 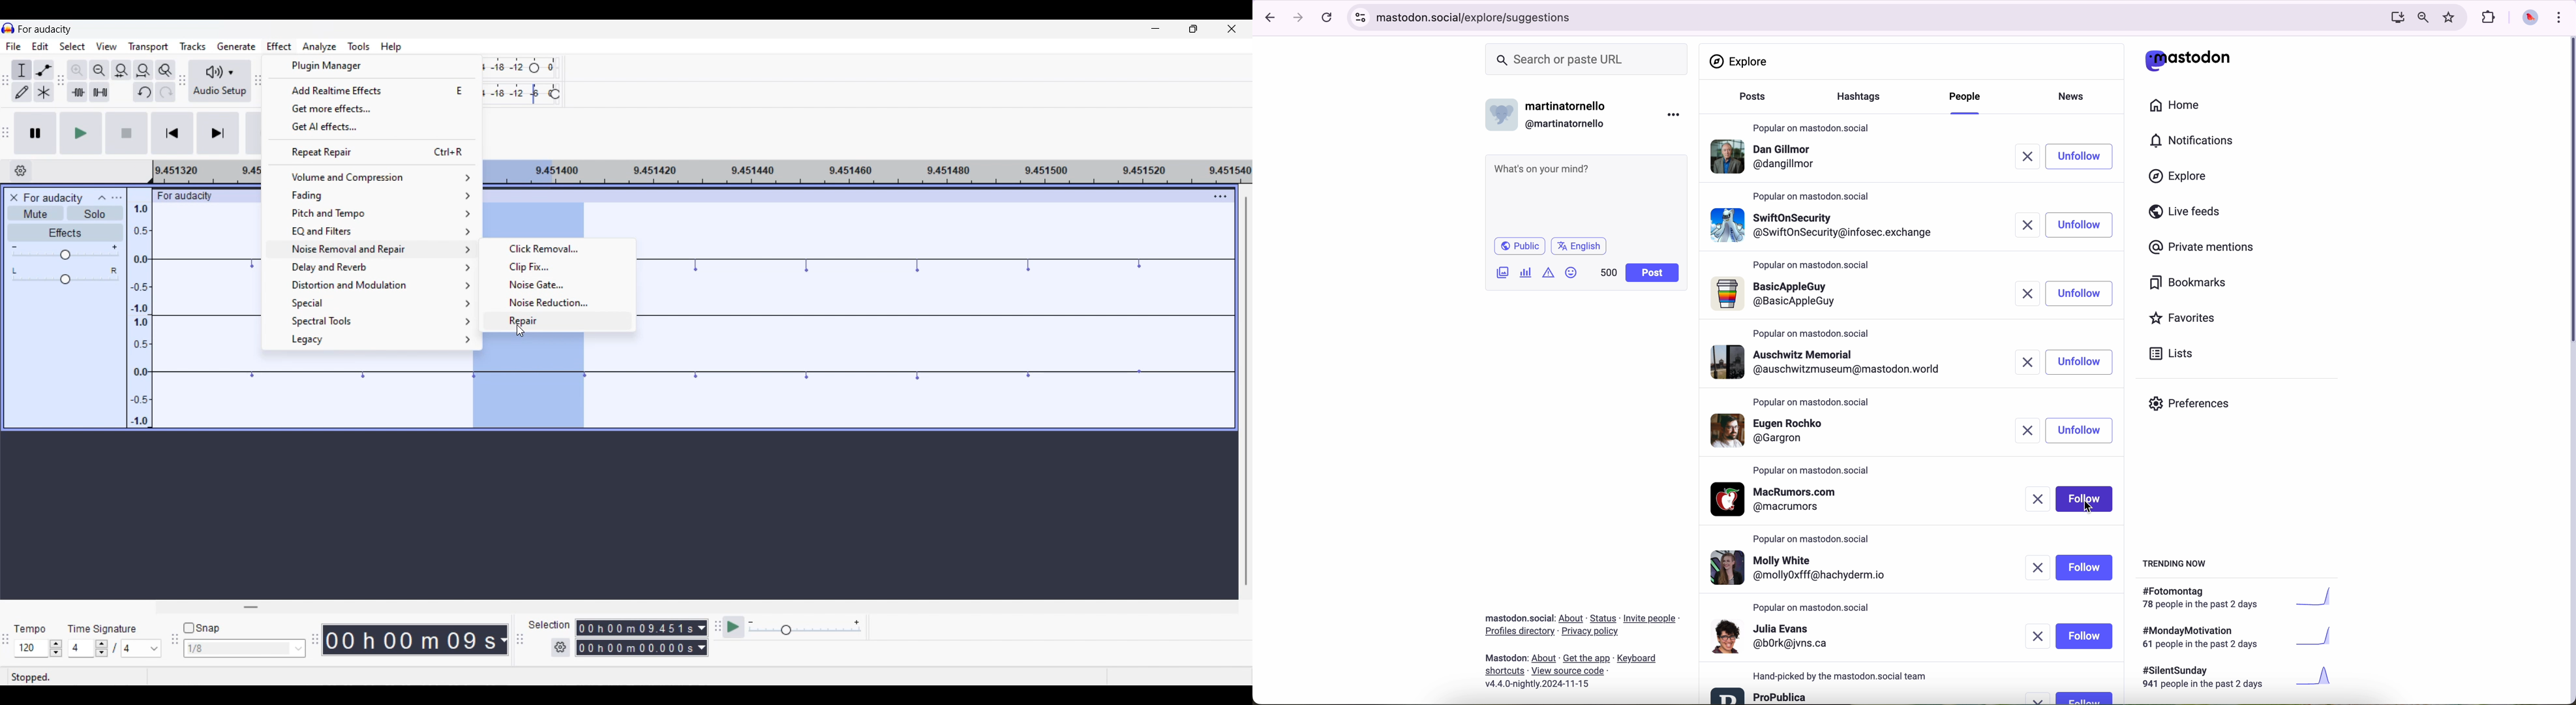 What do you see at coordinates (8, 647) in the screenshot?
I see `TIme selection tool bar` at bounding box center [8, 647].